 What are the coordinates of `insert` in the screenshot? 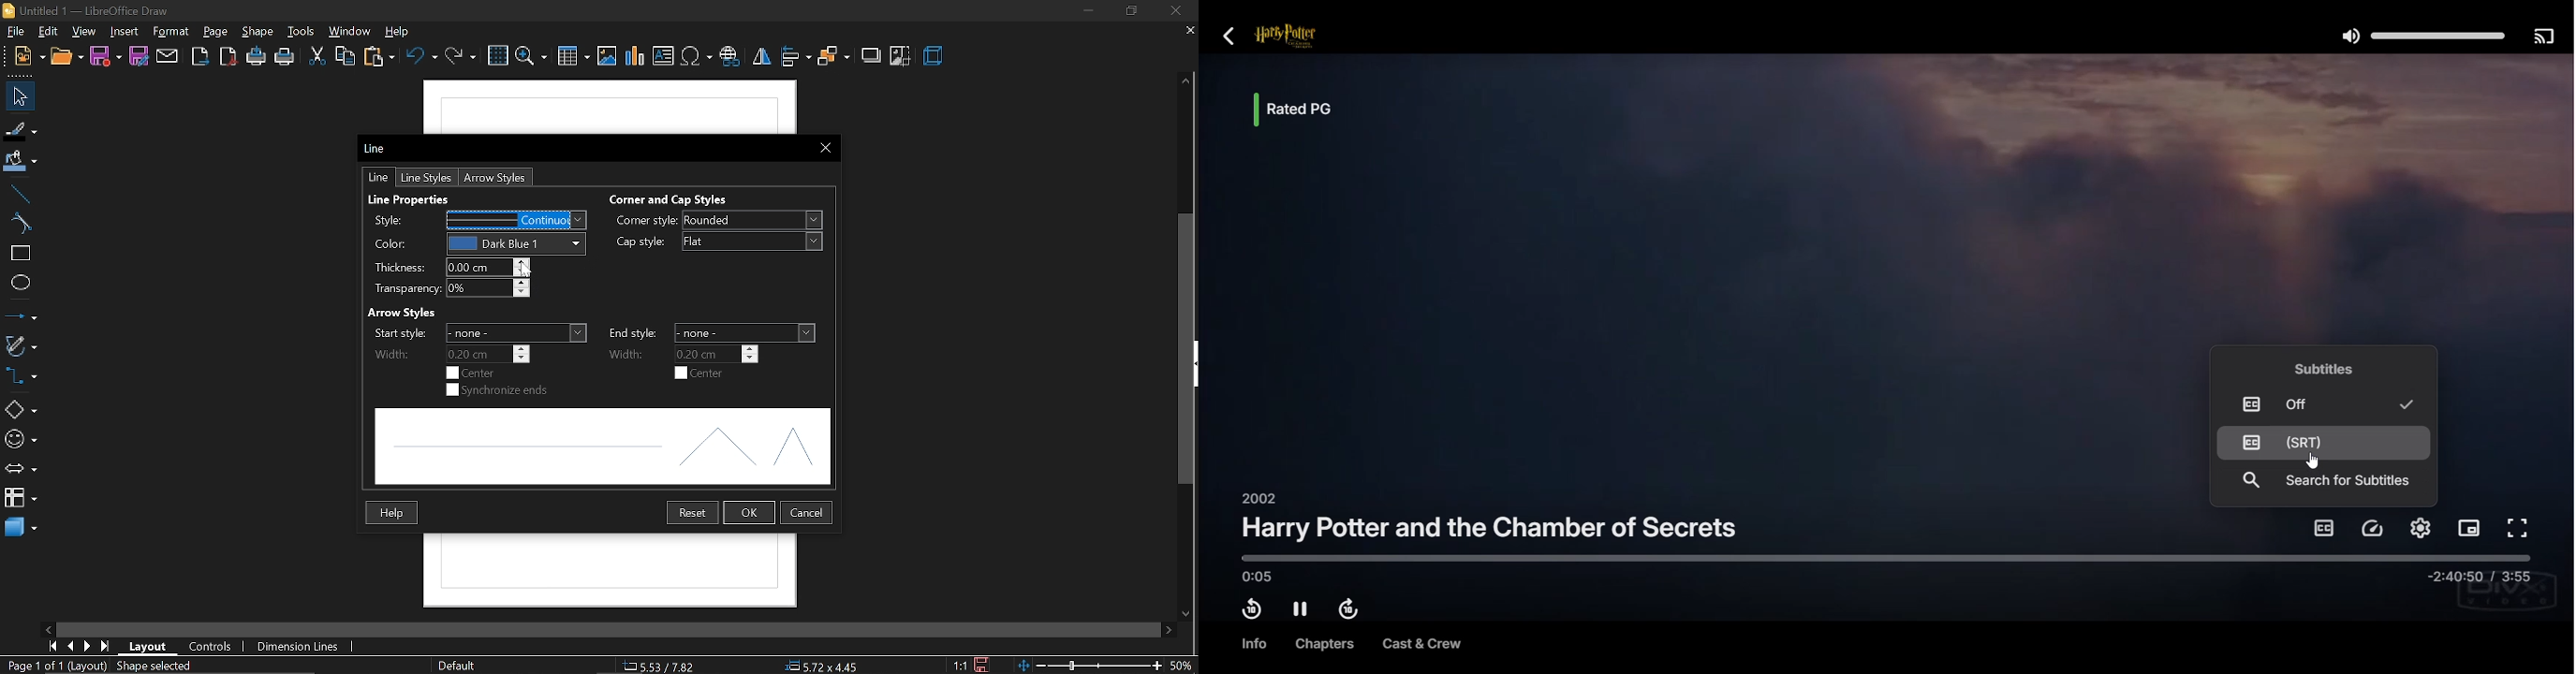 It's located at (125, 31).